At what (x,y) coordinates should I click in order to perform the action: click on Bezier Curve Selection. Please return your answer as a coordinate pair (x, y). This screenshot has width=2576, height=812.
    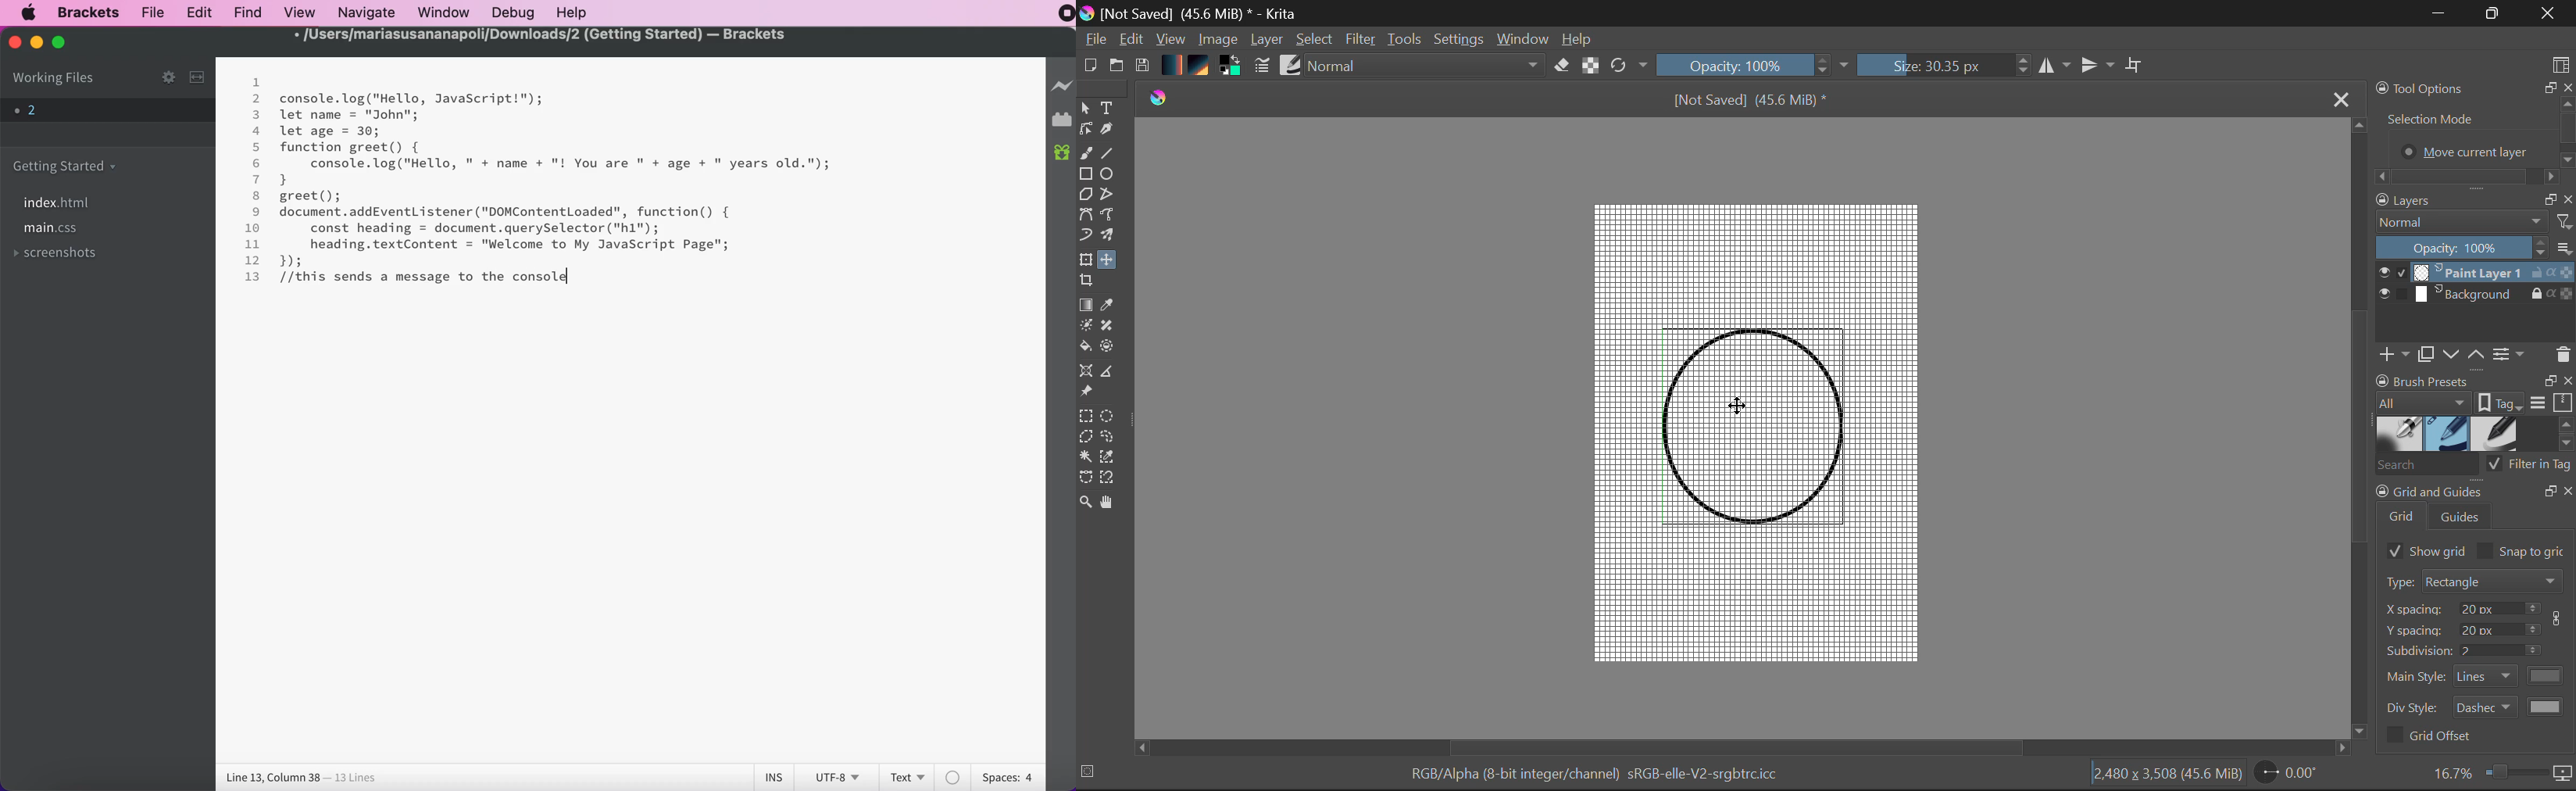
    Looking at the image, I should click on (1085, 477).